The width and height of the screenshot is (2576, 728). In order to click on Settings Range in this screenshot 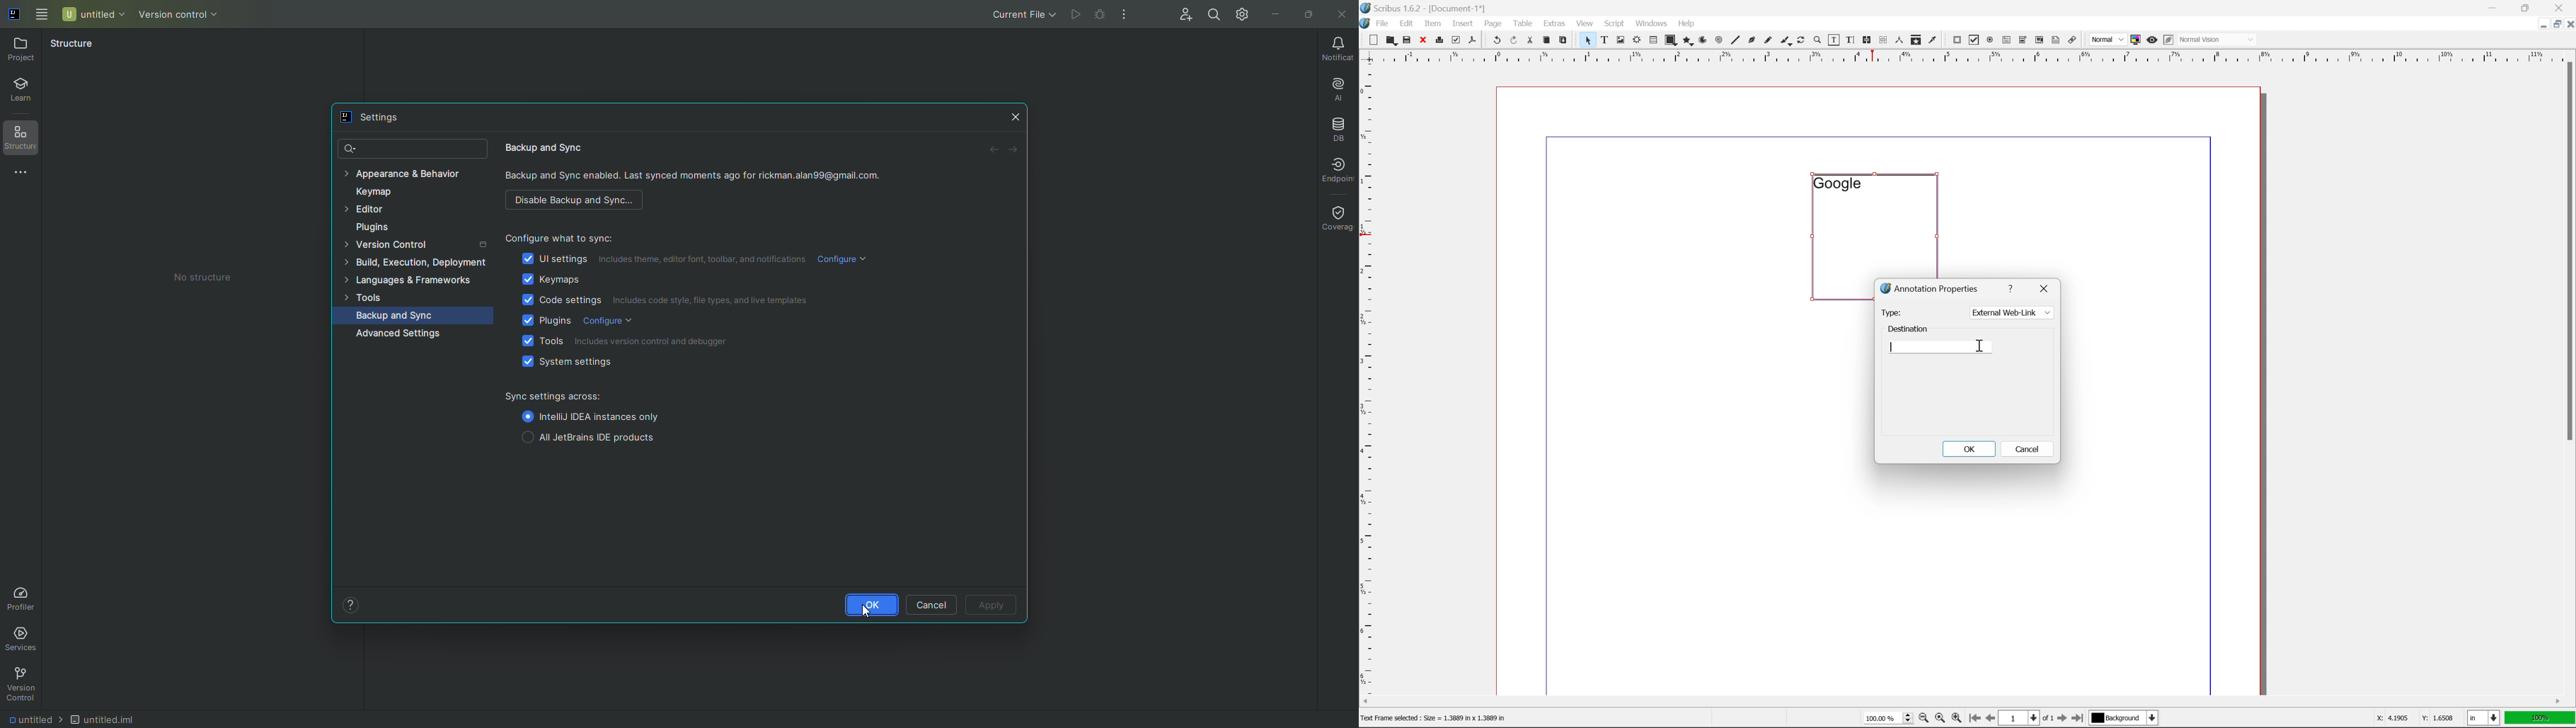, I will do `click(556, 396)`.